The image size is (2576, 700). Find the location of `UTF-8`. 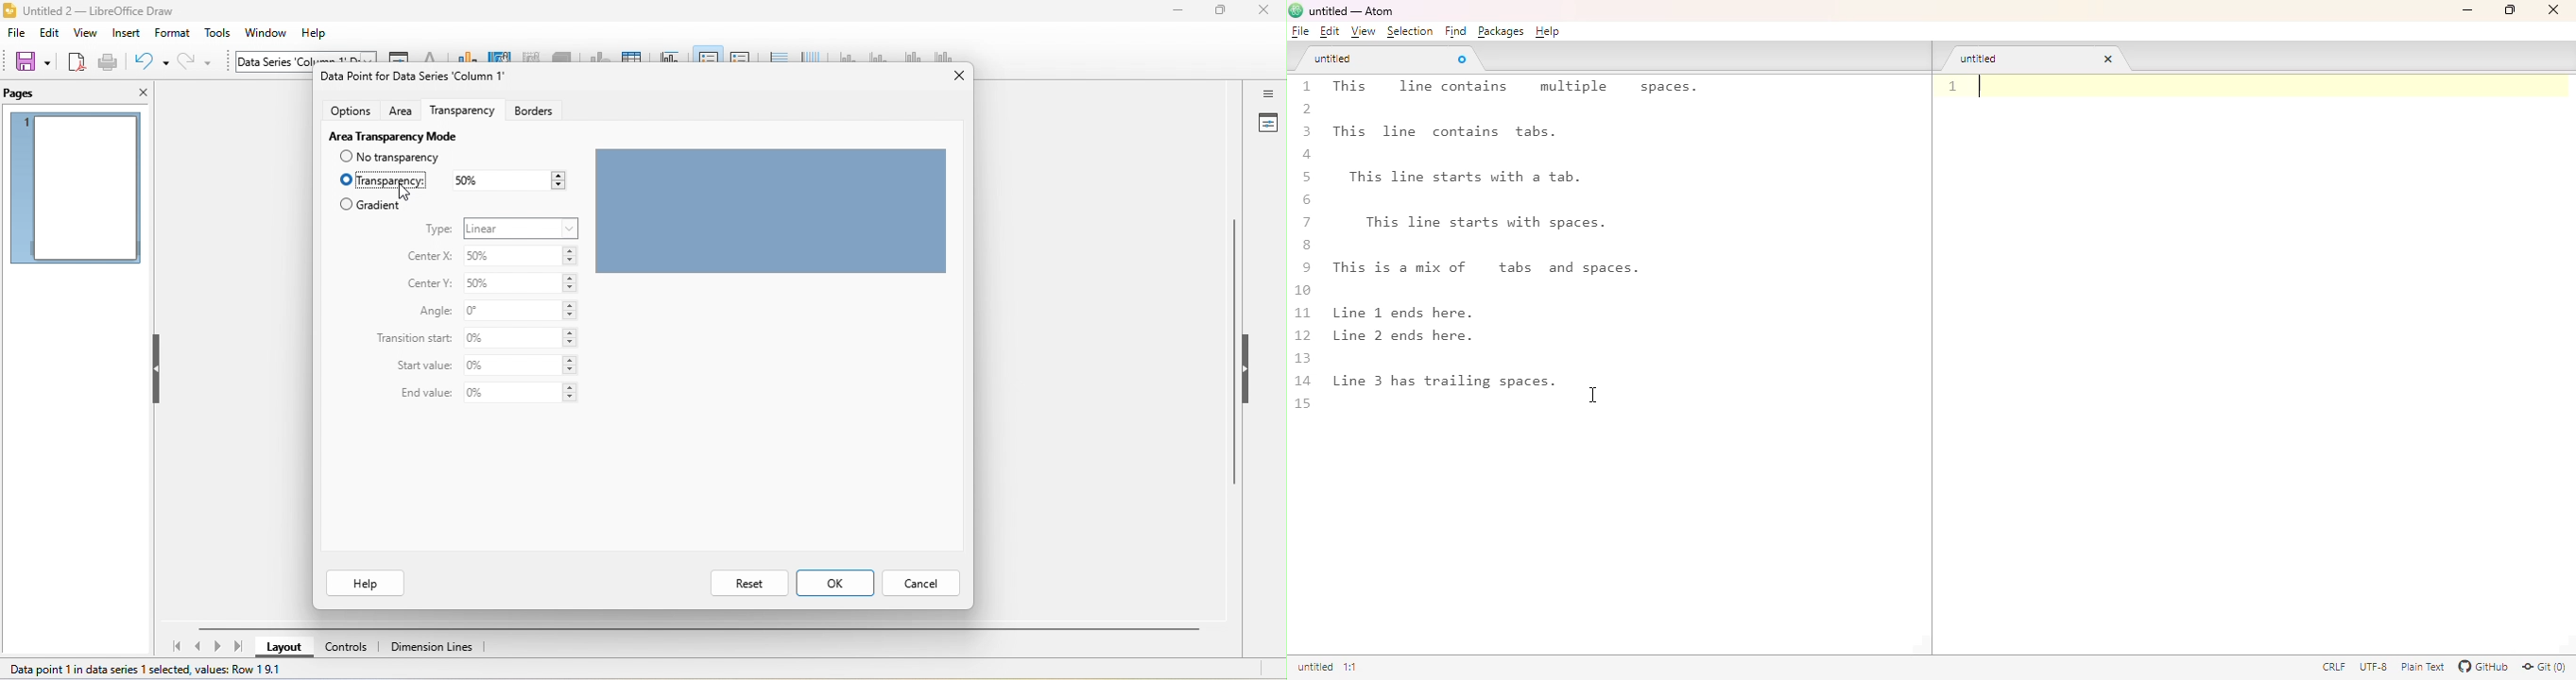

UTF-8 is located at coordinates (2373, 667).